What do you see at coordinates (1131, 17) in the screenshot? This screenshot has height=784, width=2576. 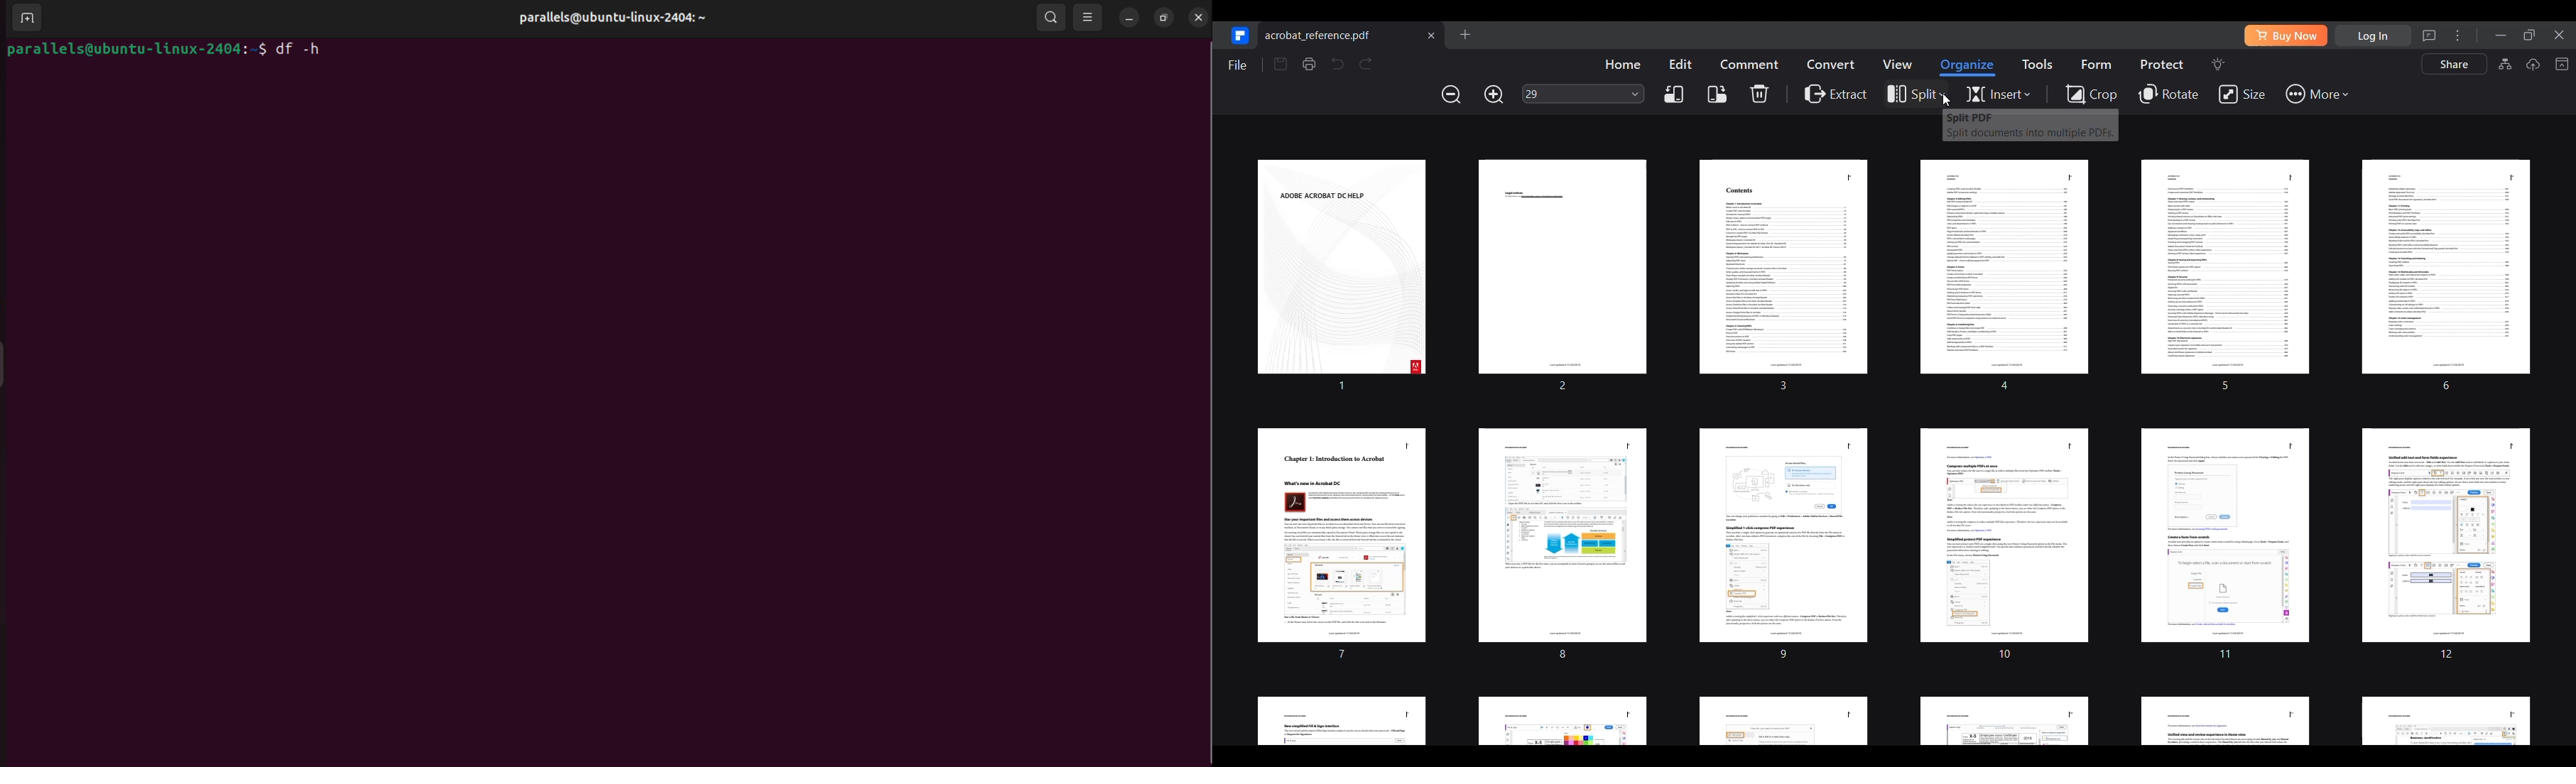 I see `minimize` at bounding box center [1131, 17].